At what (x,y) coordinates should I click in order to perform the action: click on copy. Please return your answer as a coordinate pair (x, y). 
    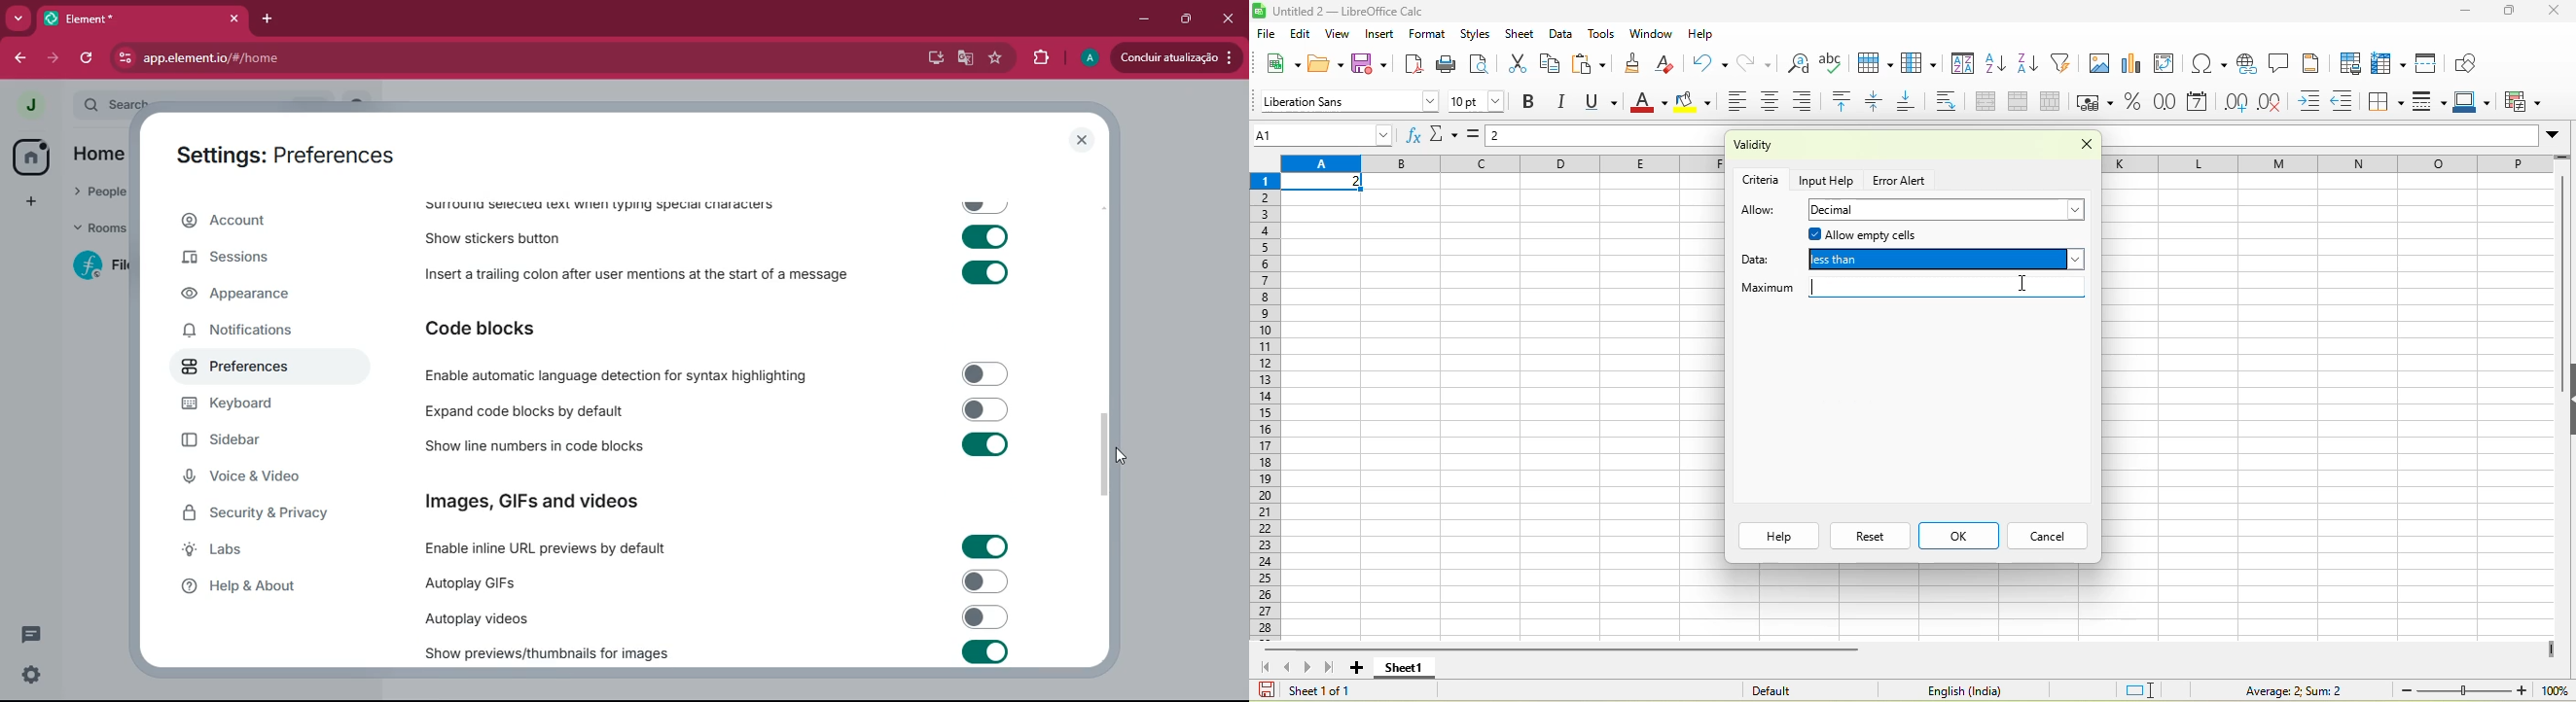
    Looking at the image, I should click on (1551, 63).